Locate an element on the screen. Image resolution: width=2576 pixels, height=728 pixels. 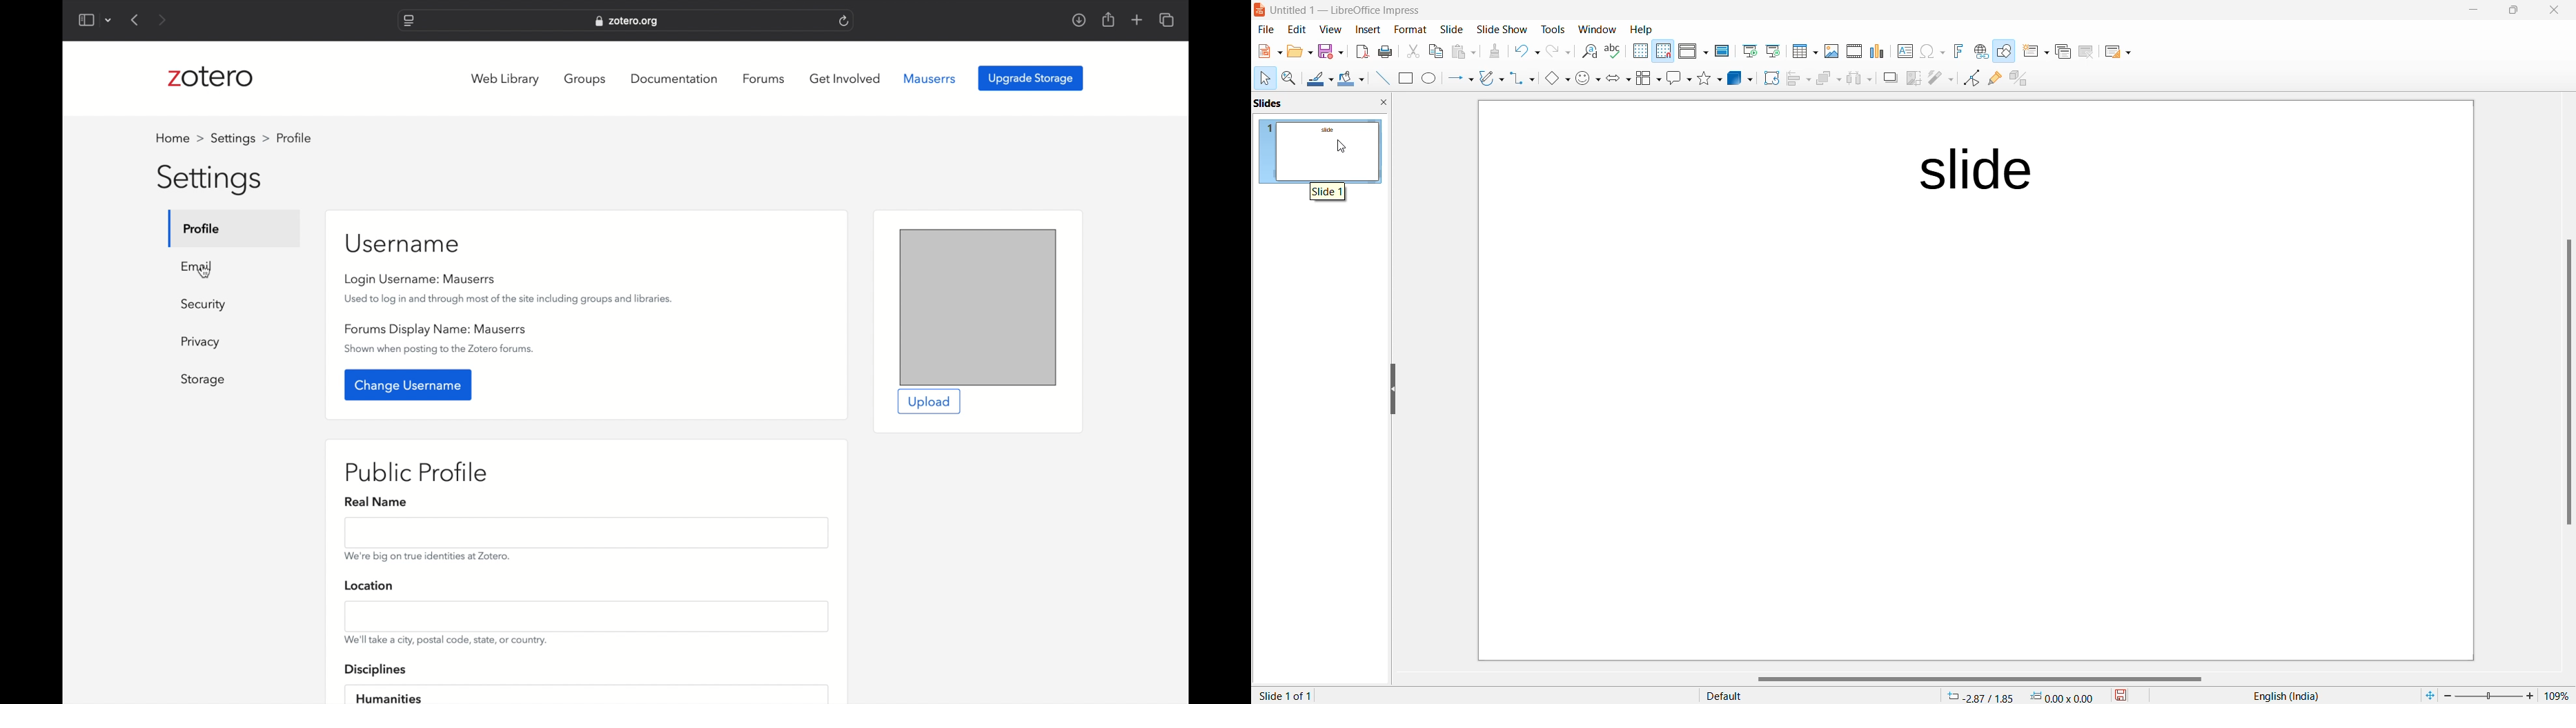
upload is located at coordinates (929, 402).